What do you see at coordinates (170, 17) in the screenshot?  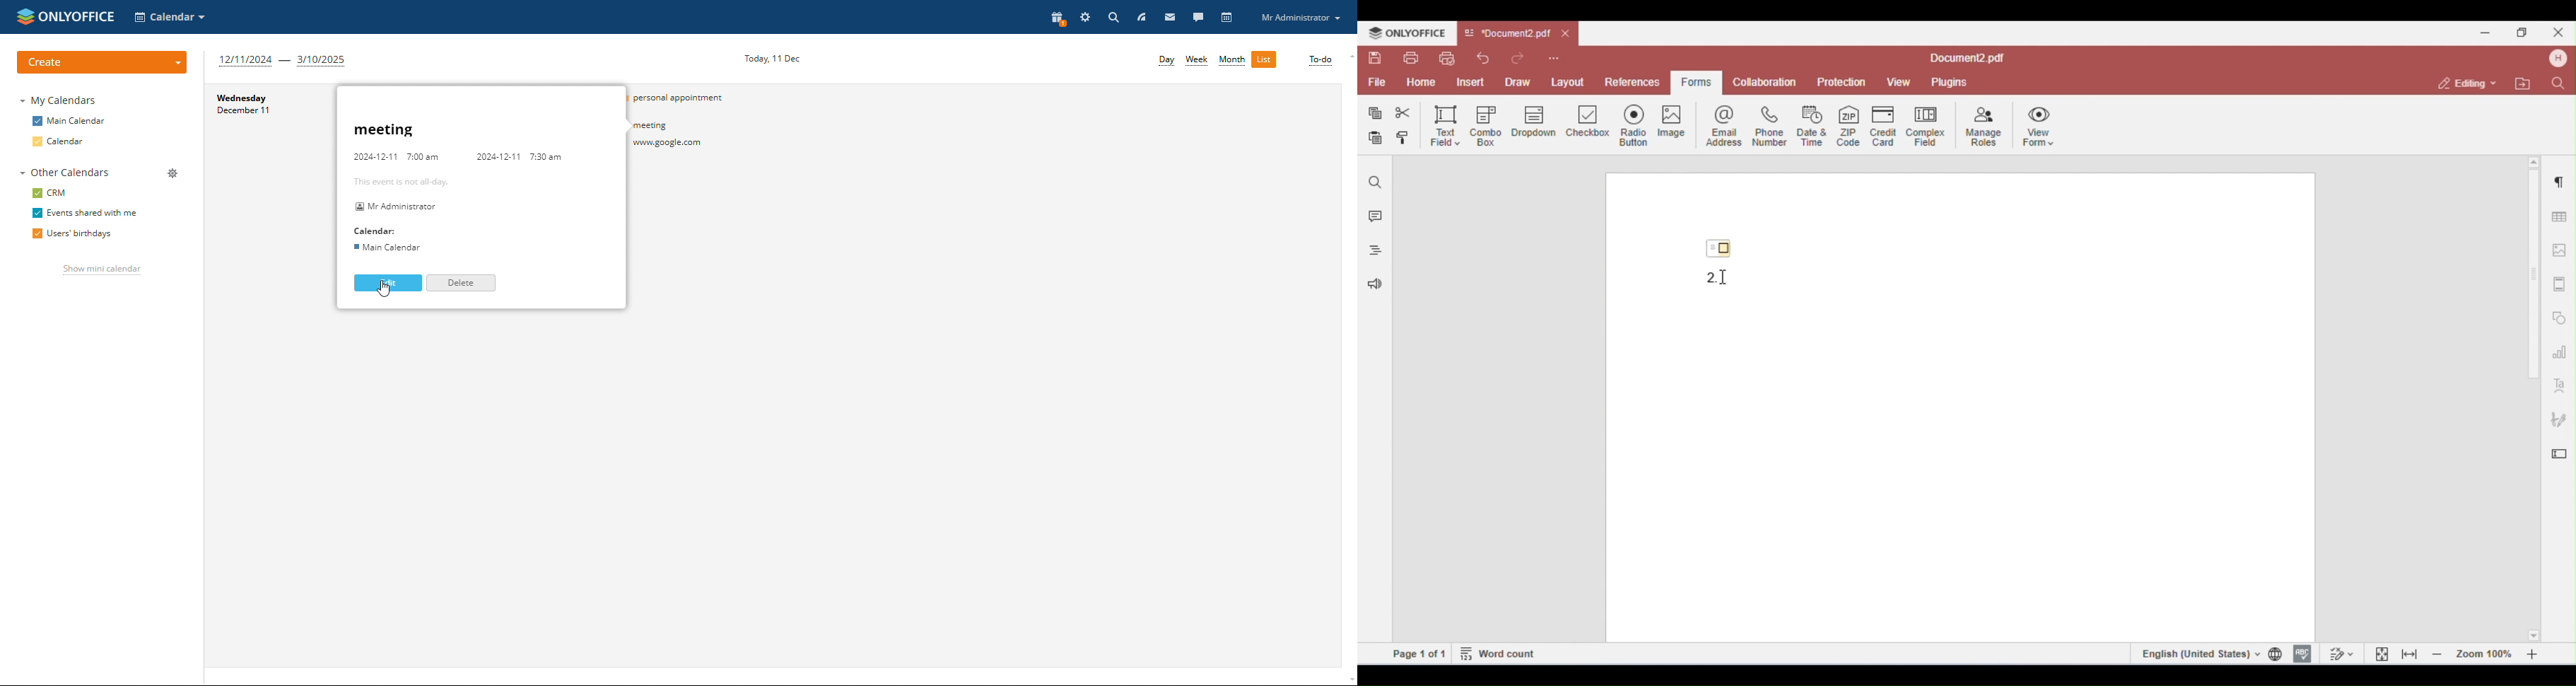 I see `selct calendar` at bounding box center [170, 17].